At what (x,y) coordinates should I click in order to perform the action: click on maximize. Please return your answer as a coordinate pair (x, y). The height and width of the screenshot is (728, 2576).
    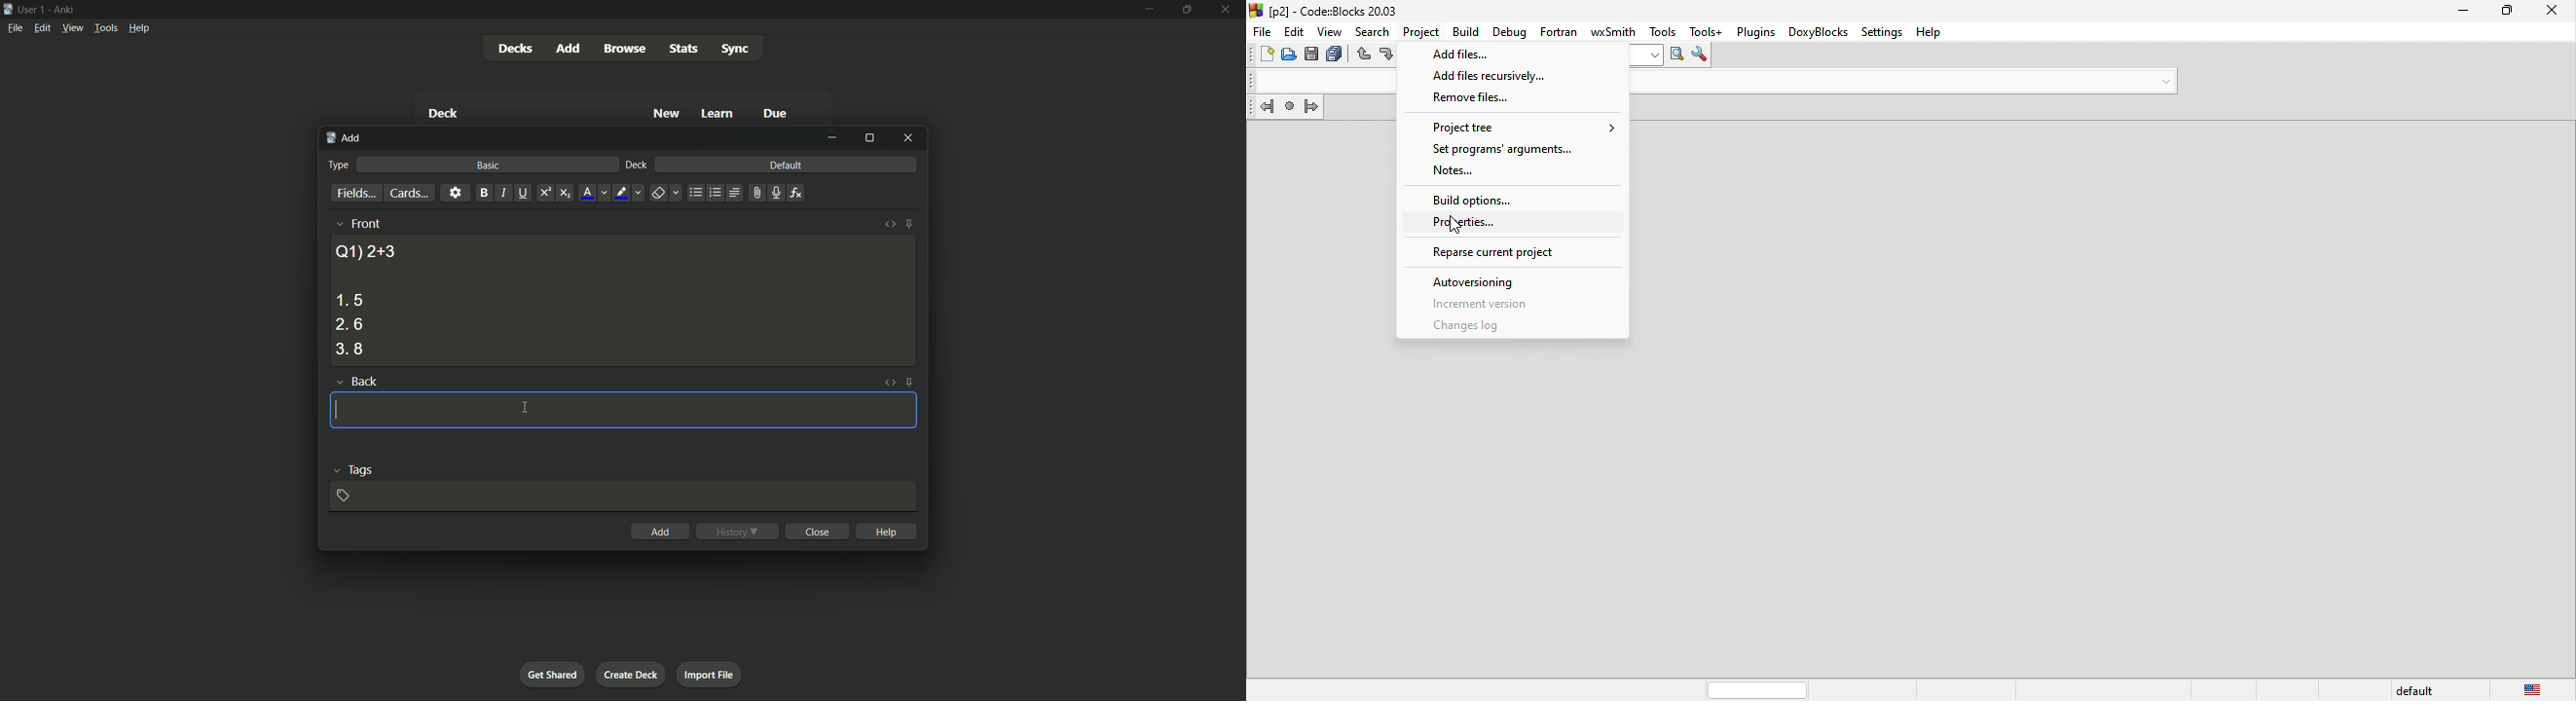
    Looking at the image, I should click on (1185, 9).